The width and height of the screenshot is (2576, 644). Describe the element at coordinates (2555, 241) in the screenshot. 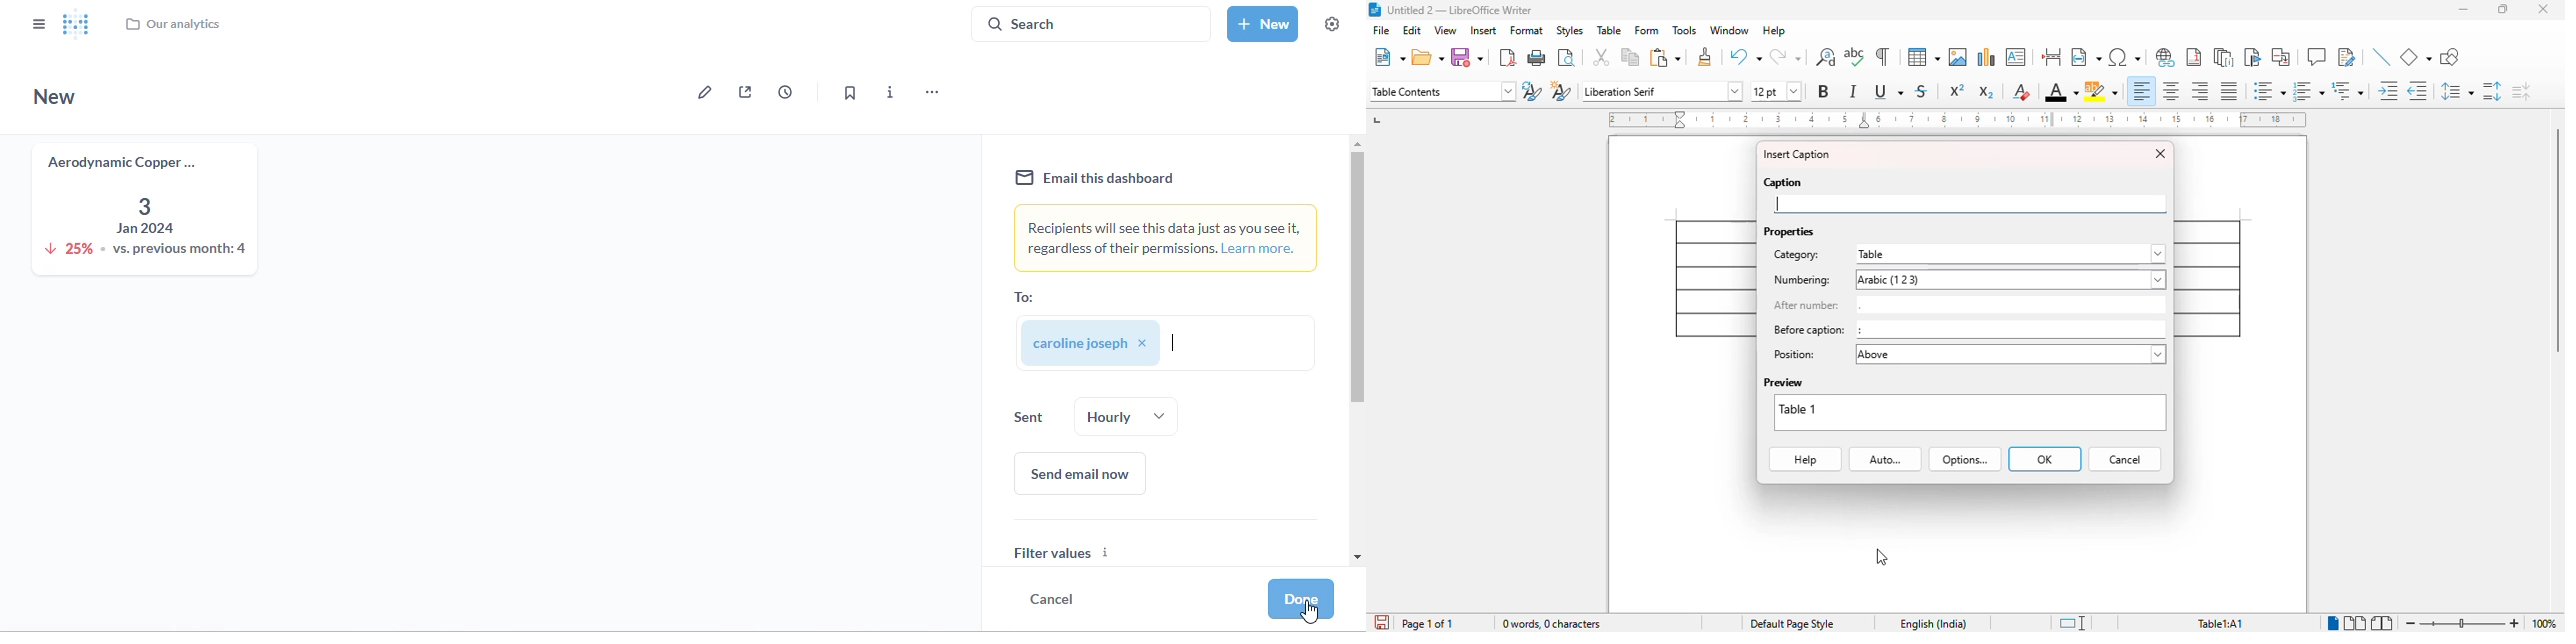

I see `vertical scroll bar` at that location.